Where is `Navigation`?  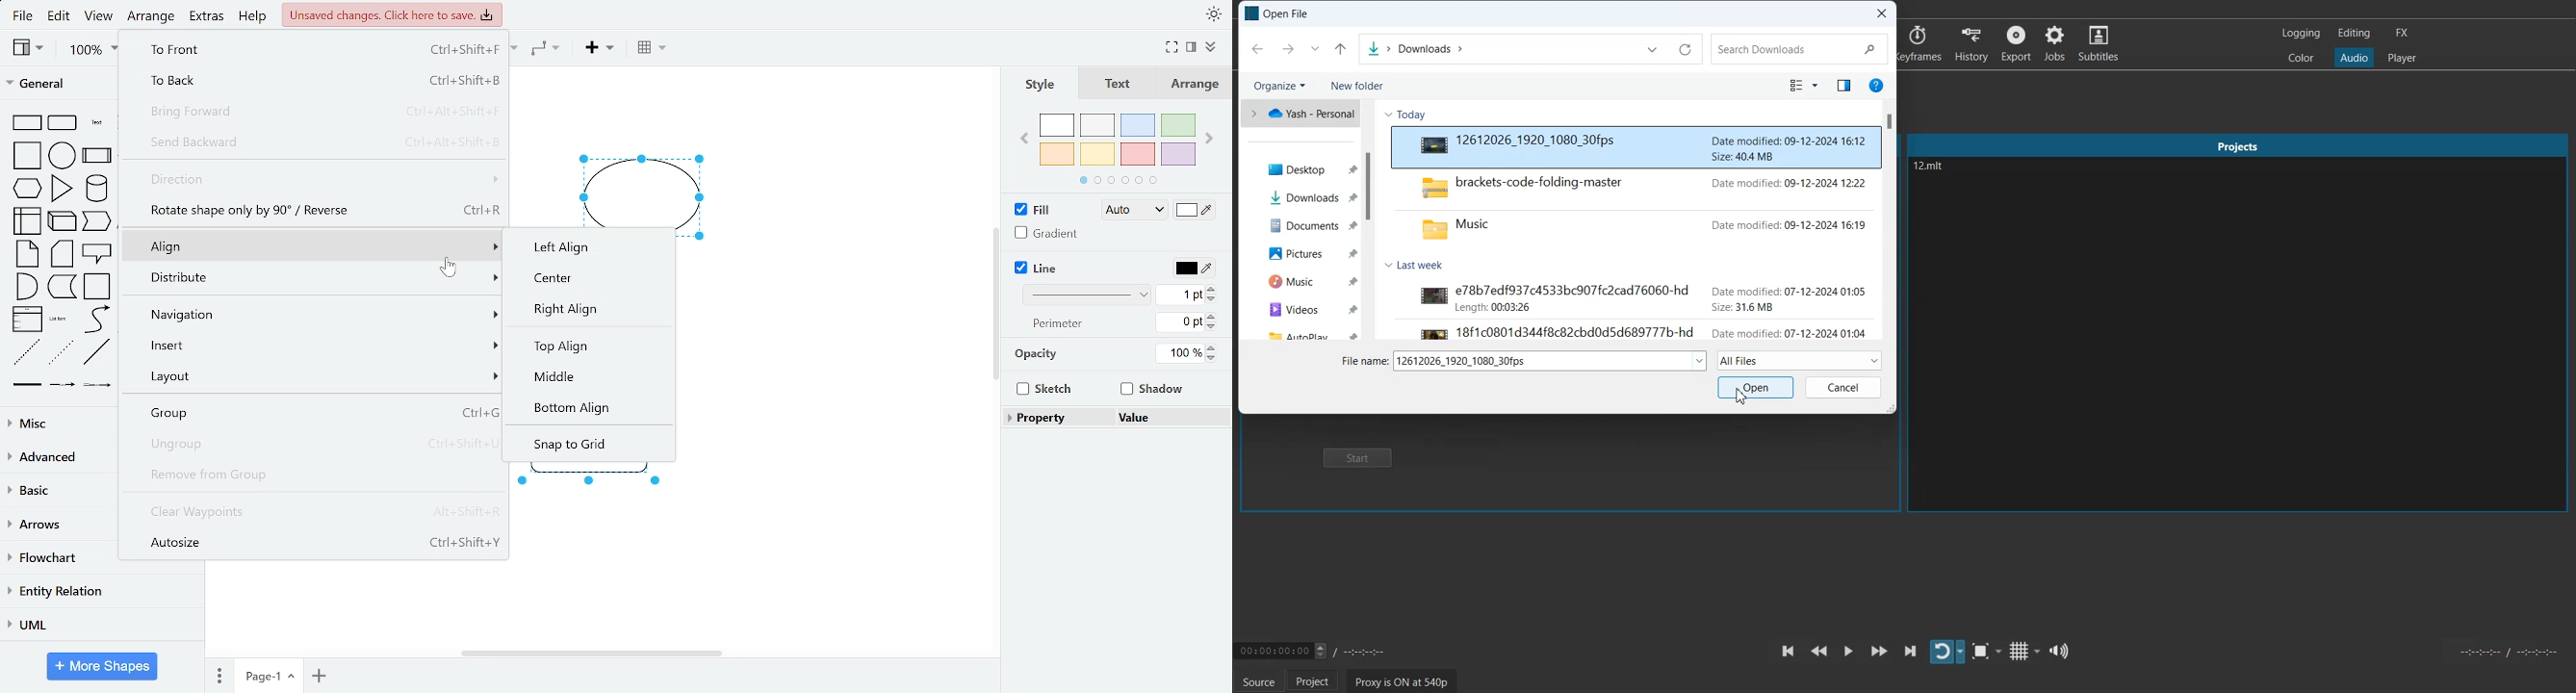
Navigation is located at coordinates (314, 315).